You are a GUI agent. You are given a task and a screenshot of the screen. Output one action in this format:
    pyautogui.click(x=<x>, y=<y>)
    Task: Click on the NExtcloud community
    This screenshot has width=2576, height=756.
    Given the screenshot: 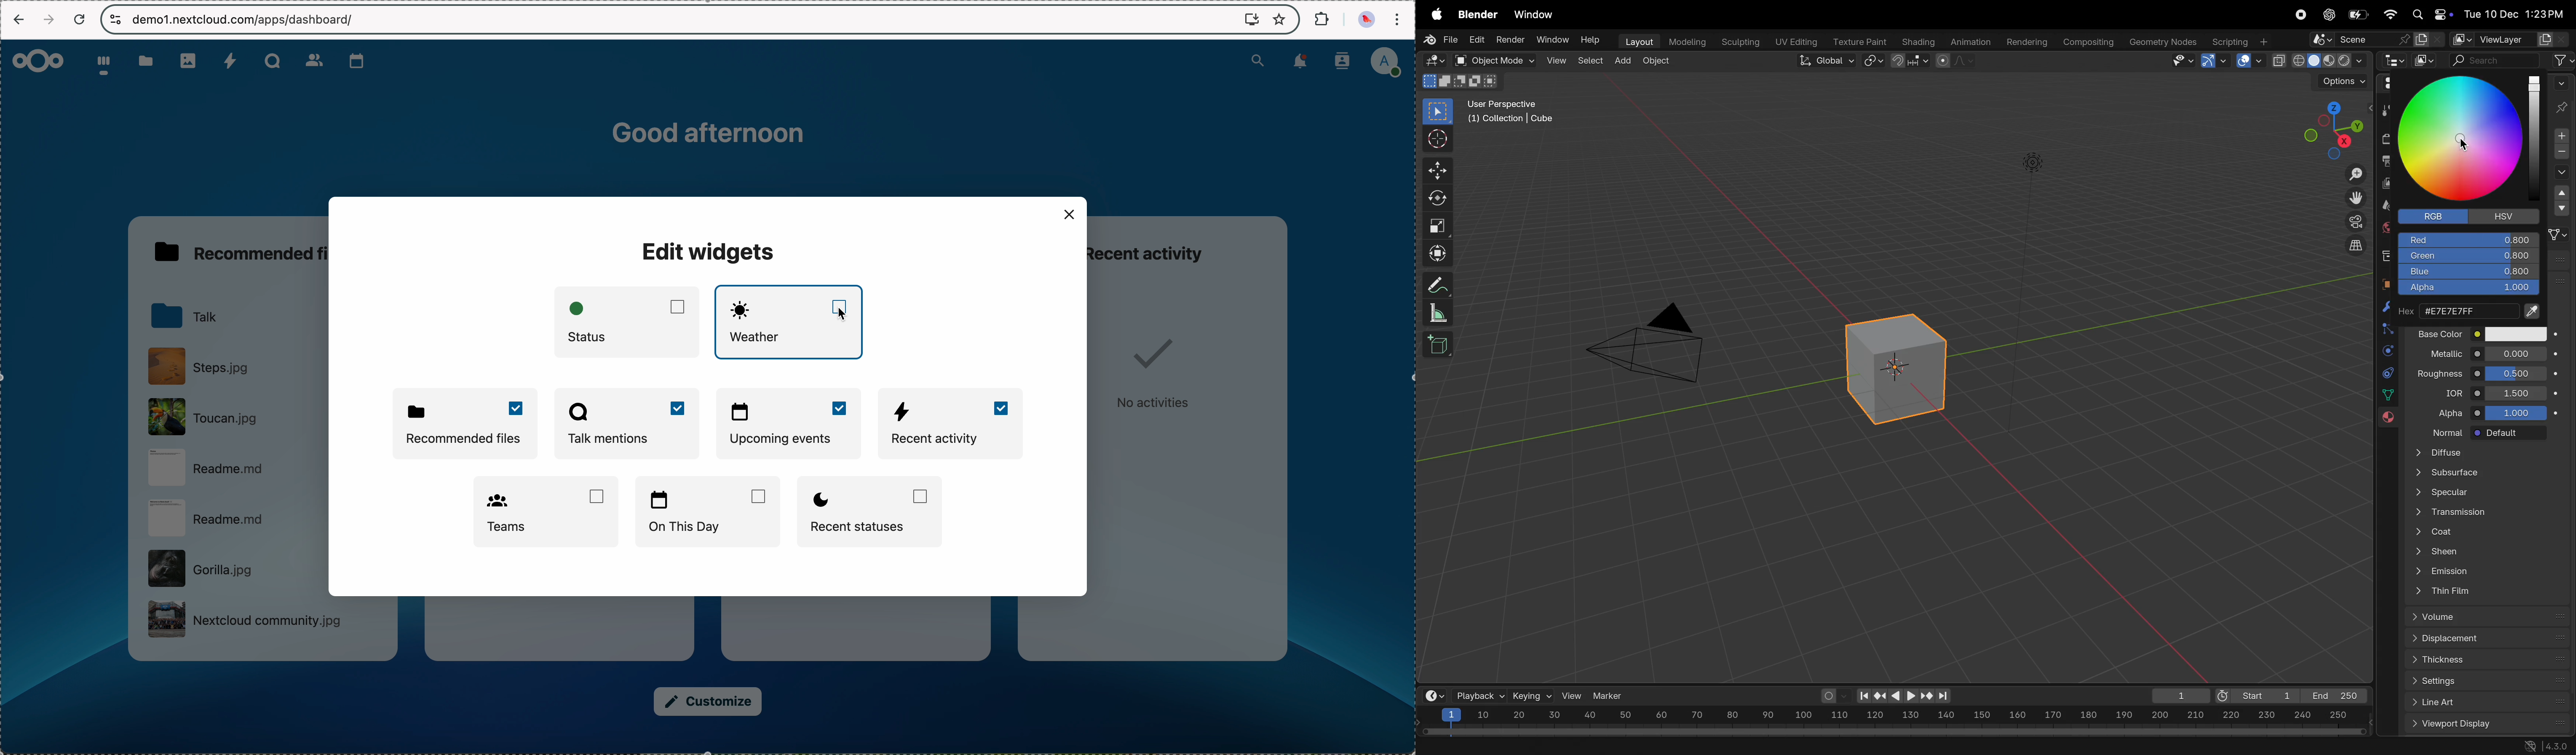 What is the action you would take?
    pyautogui.click(x=242, y=621)
    